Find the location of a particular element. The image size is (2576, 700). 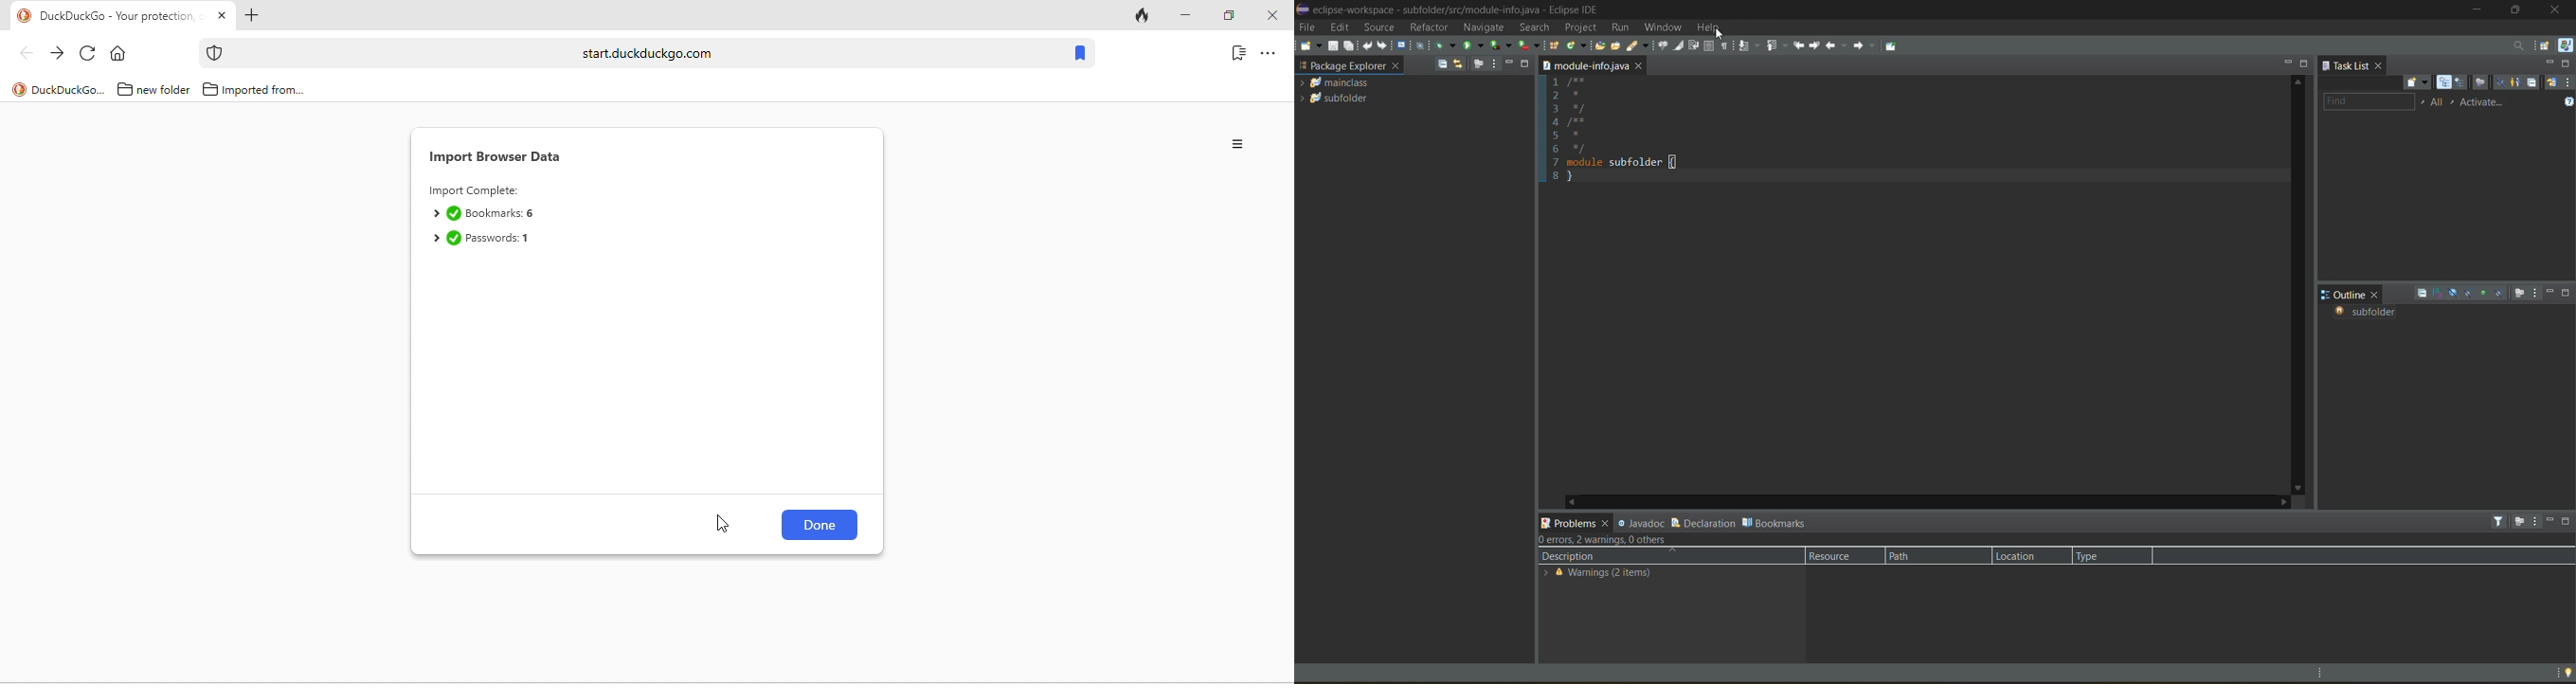

new folder is located at coordinates (155, 88).